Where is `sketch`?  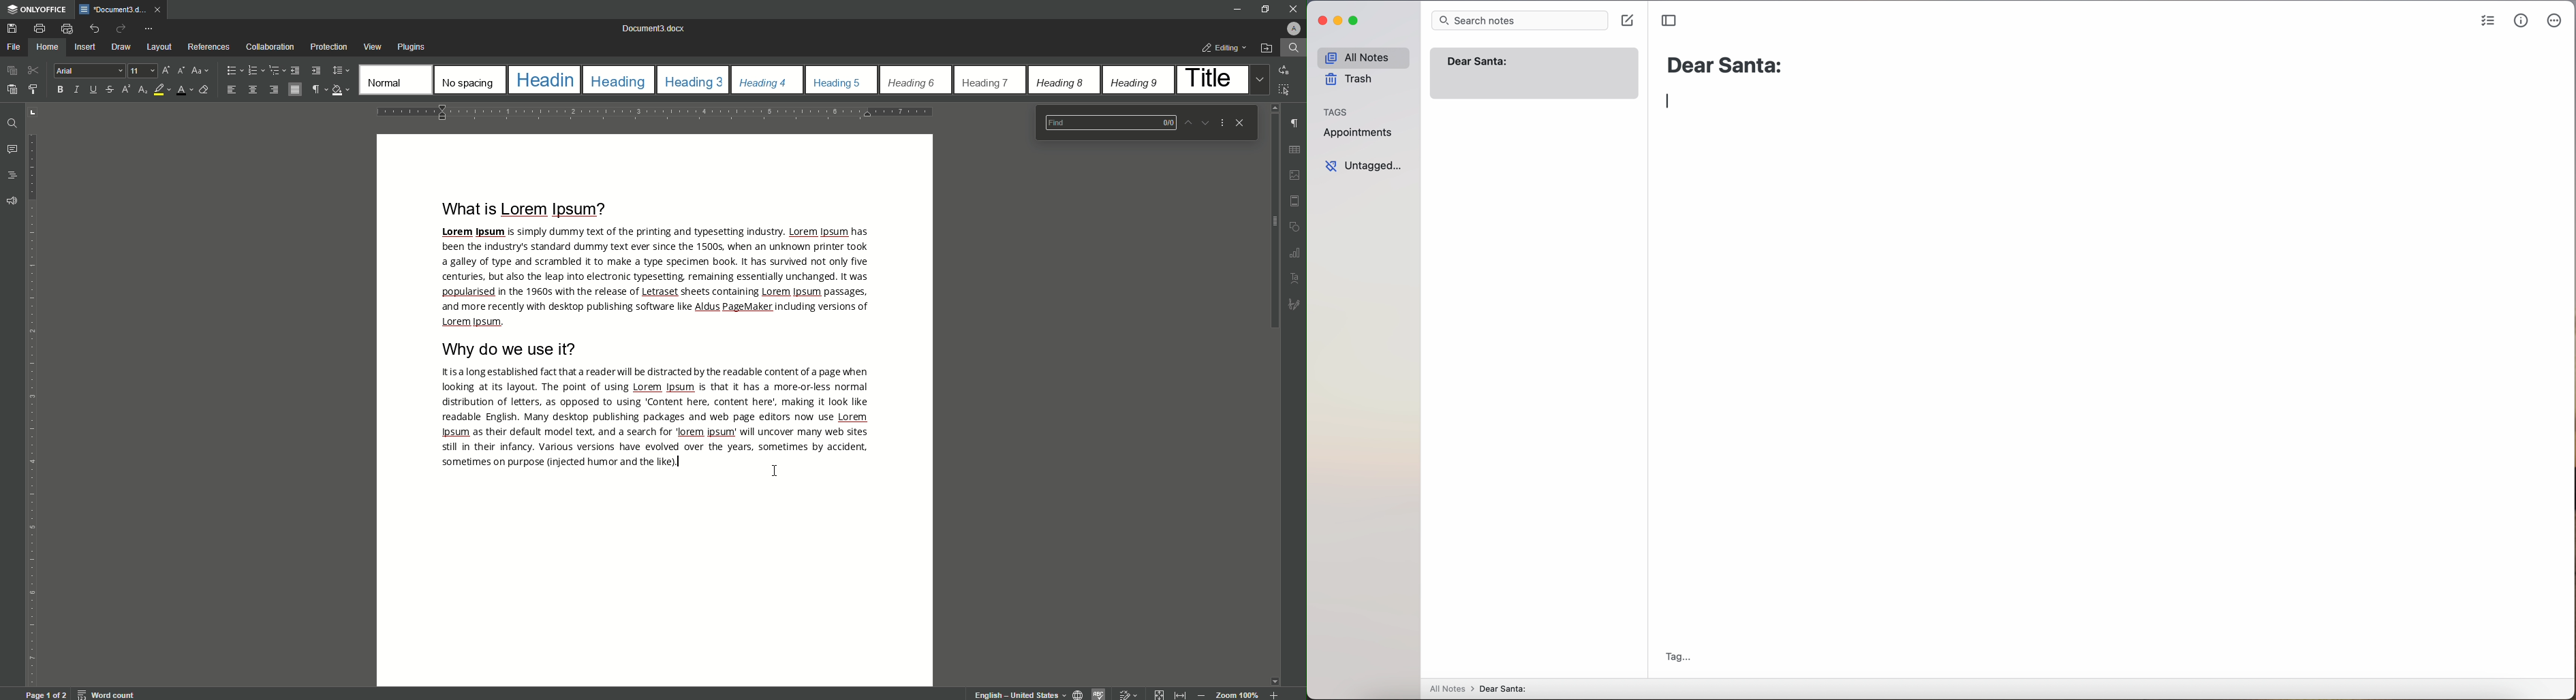
sketch is located at coordinates (1296, 304).